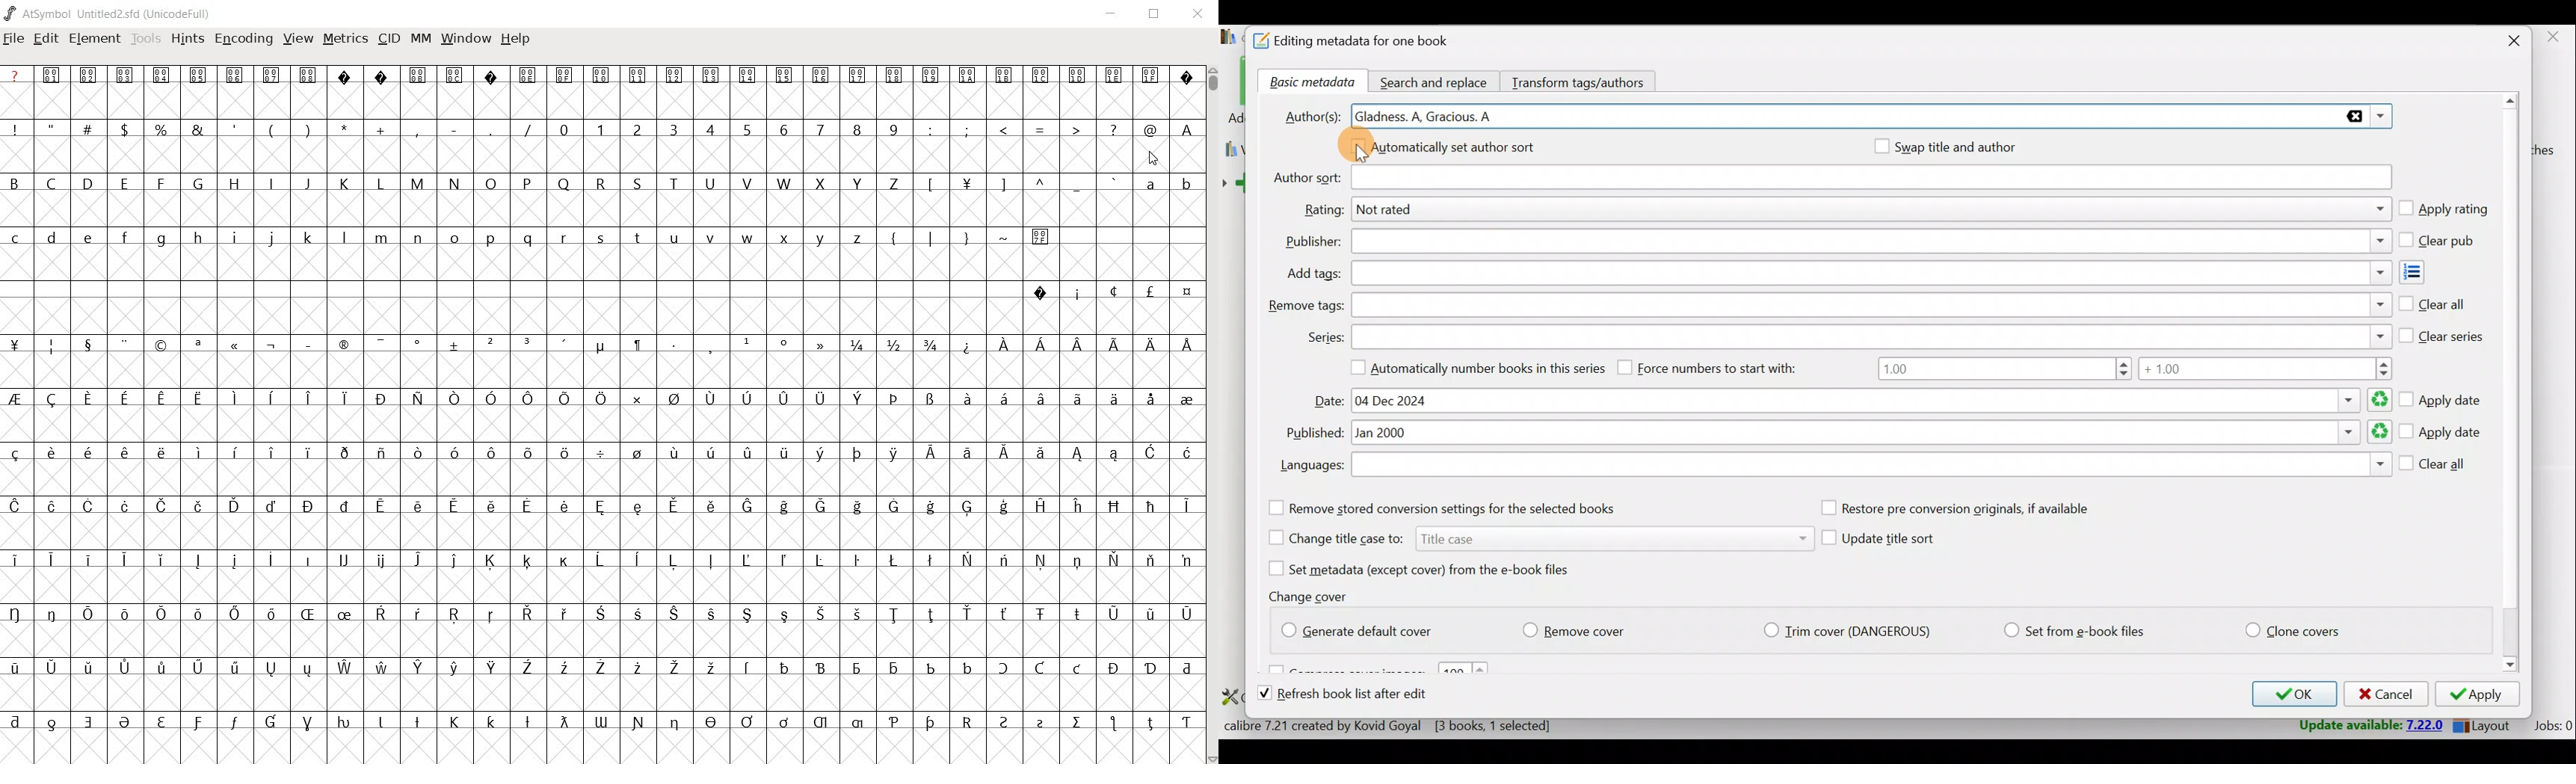 The height and width of the screenshot is (784, 2576). Describe the element at coordinates (109, 13) in the screenshot. I see `FONT NAME` at that location.